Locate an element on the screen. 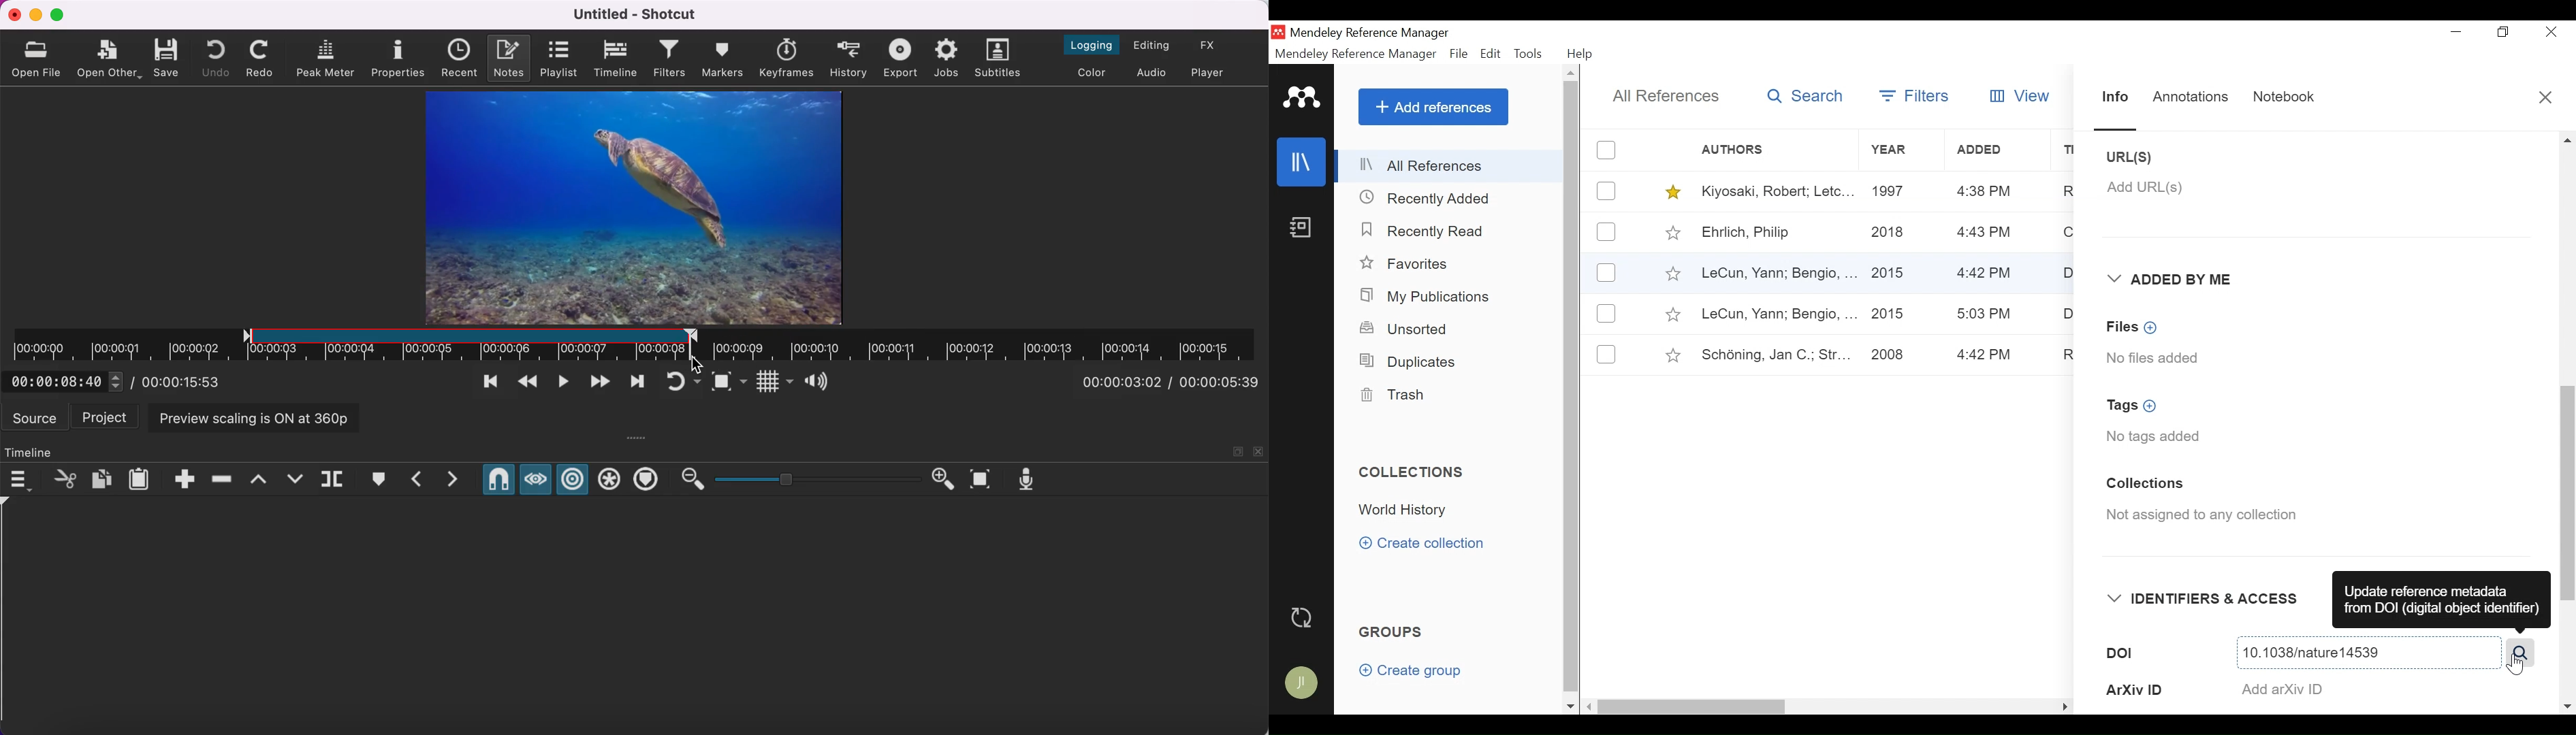 The image size is (2576, 756). switch to the effects layout is located at coordinates (1211, 47).